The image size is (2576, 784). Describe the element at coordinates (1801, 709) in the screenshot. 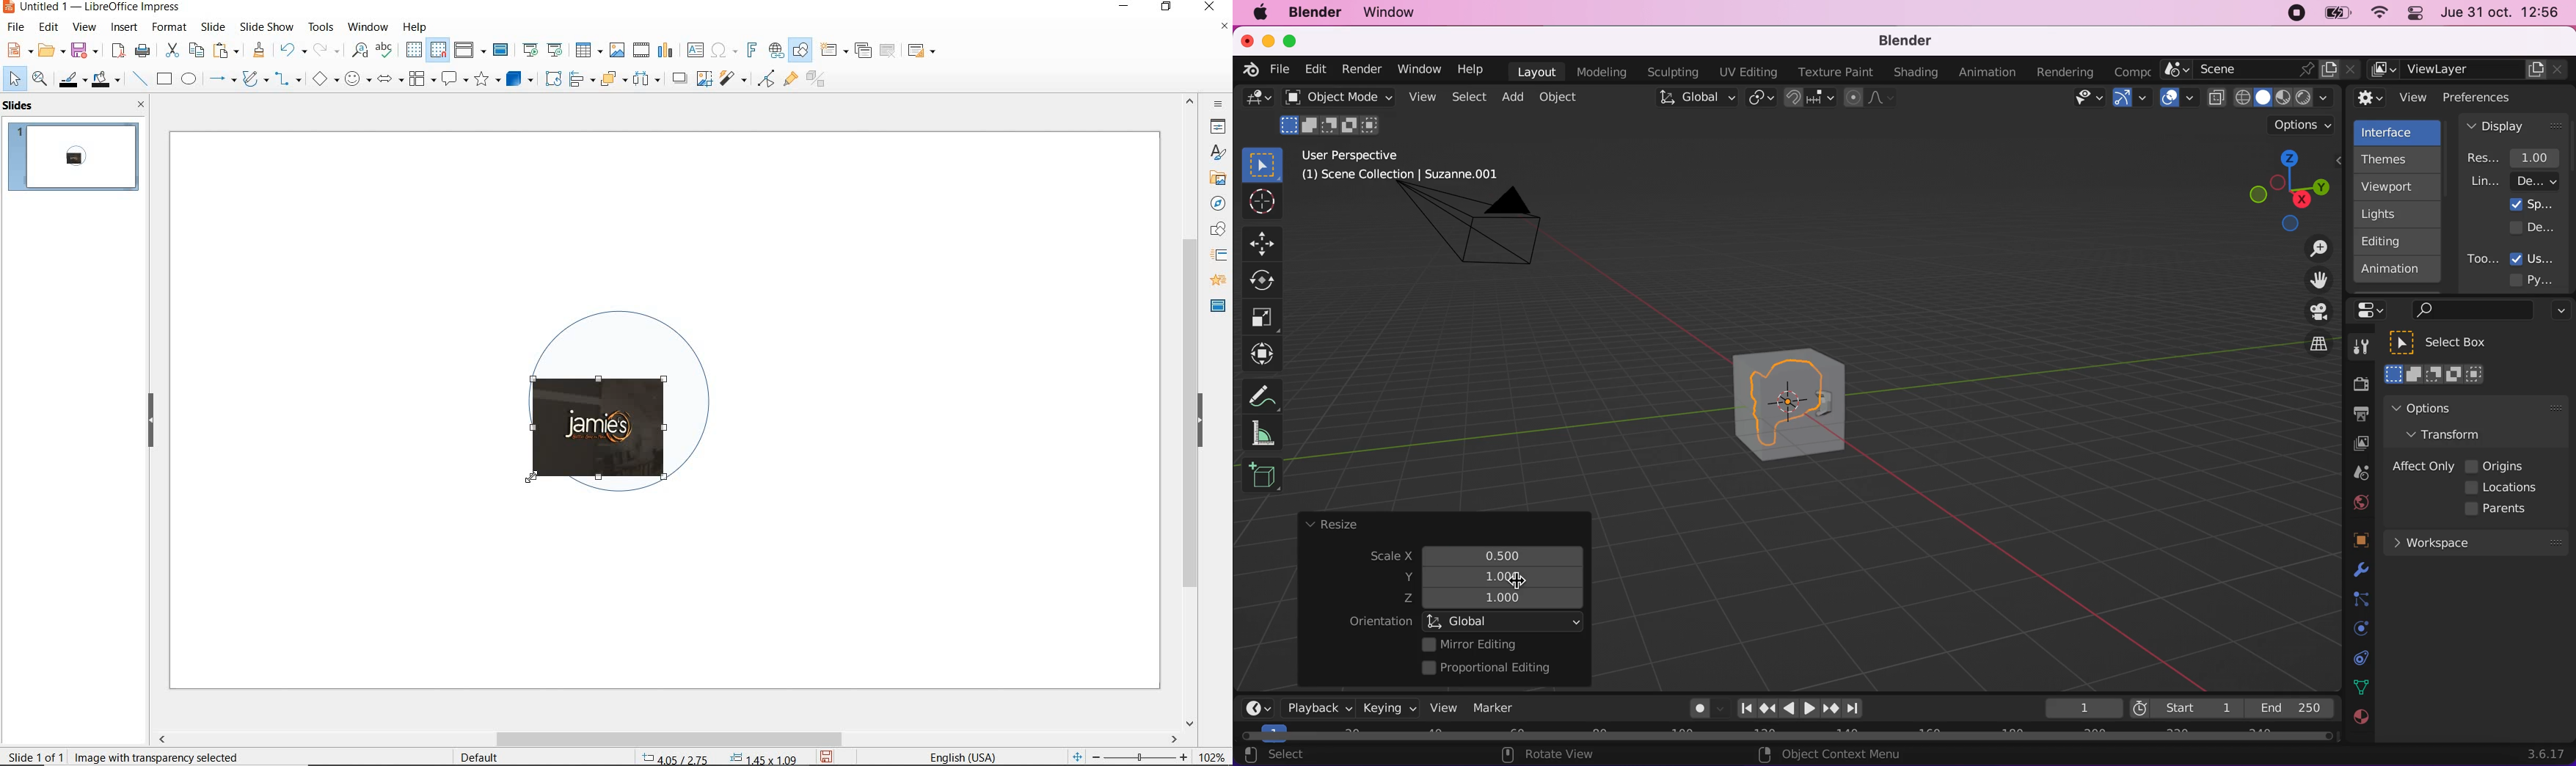

I see `play` at that location.